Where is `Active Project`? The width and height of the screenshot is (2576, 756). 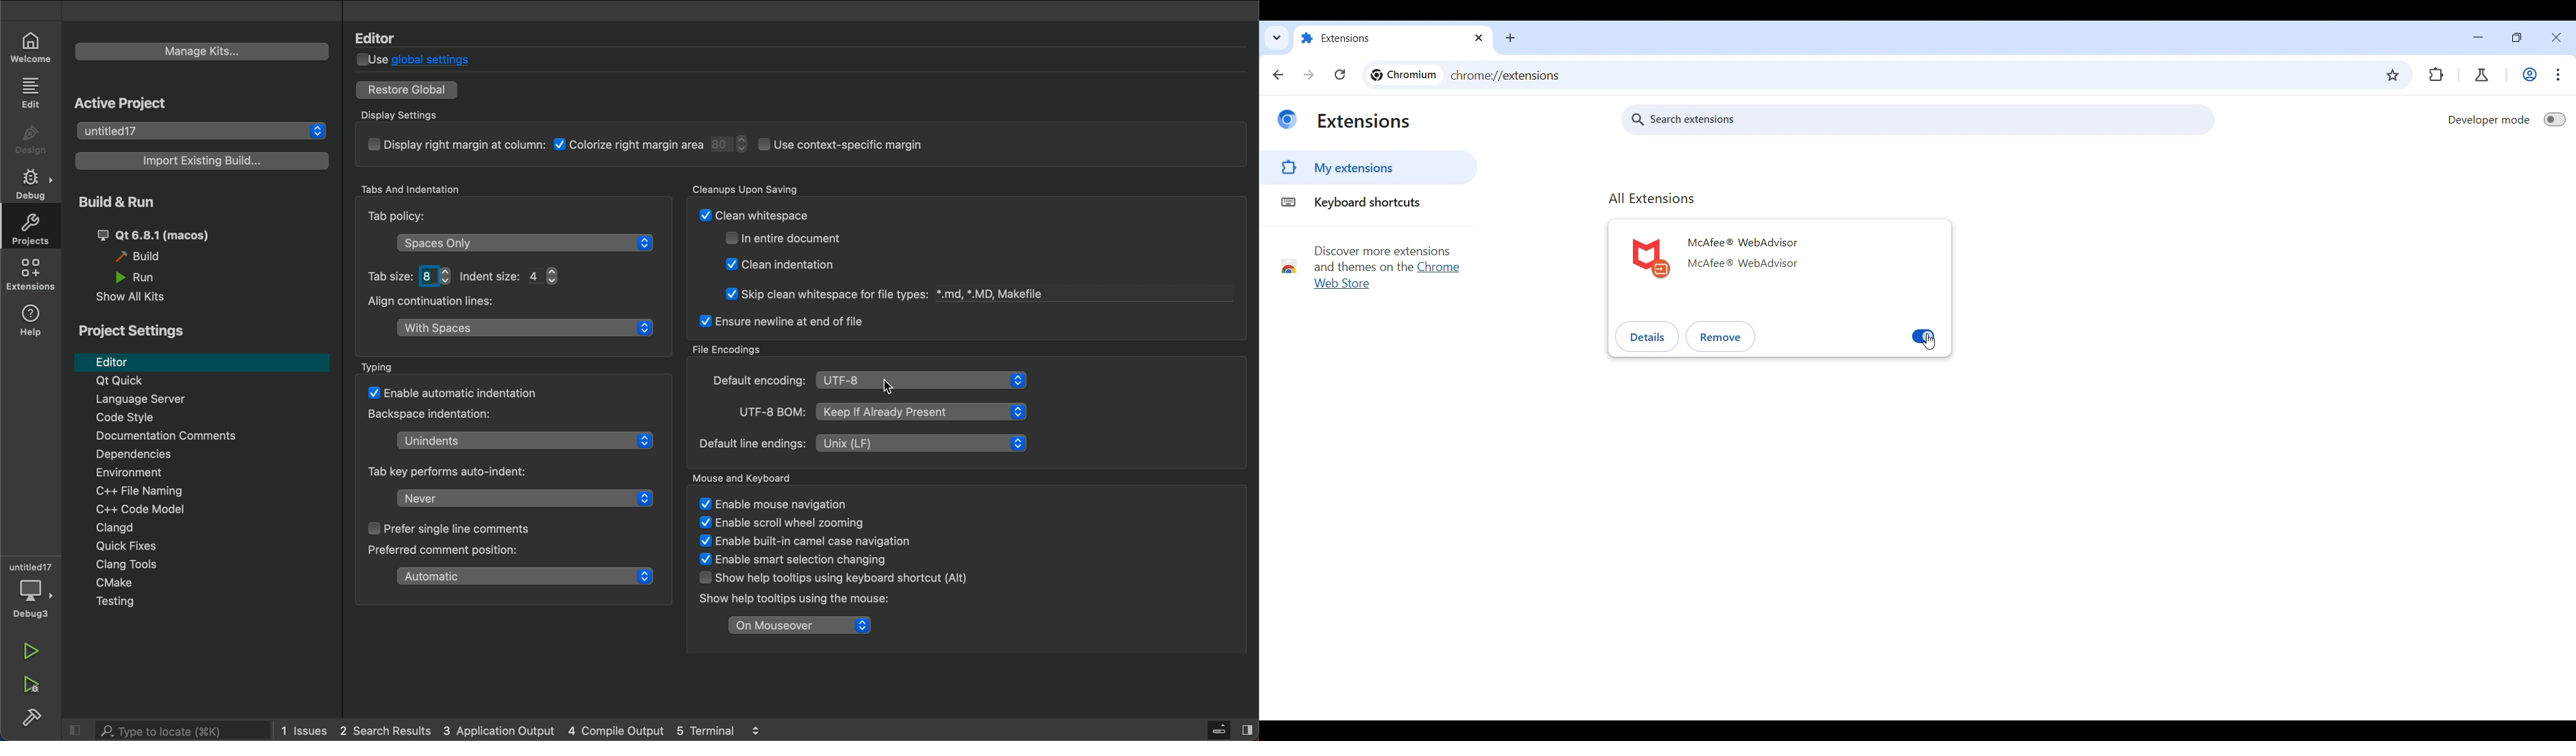
Active Project is located at coordinates (130, 102).